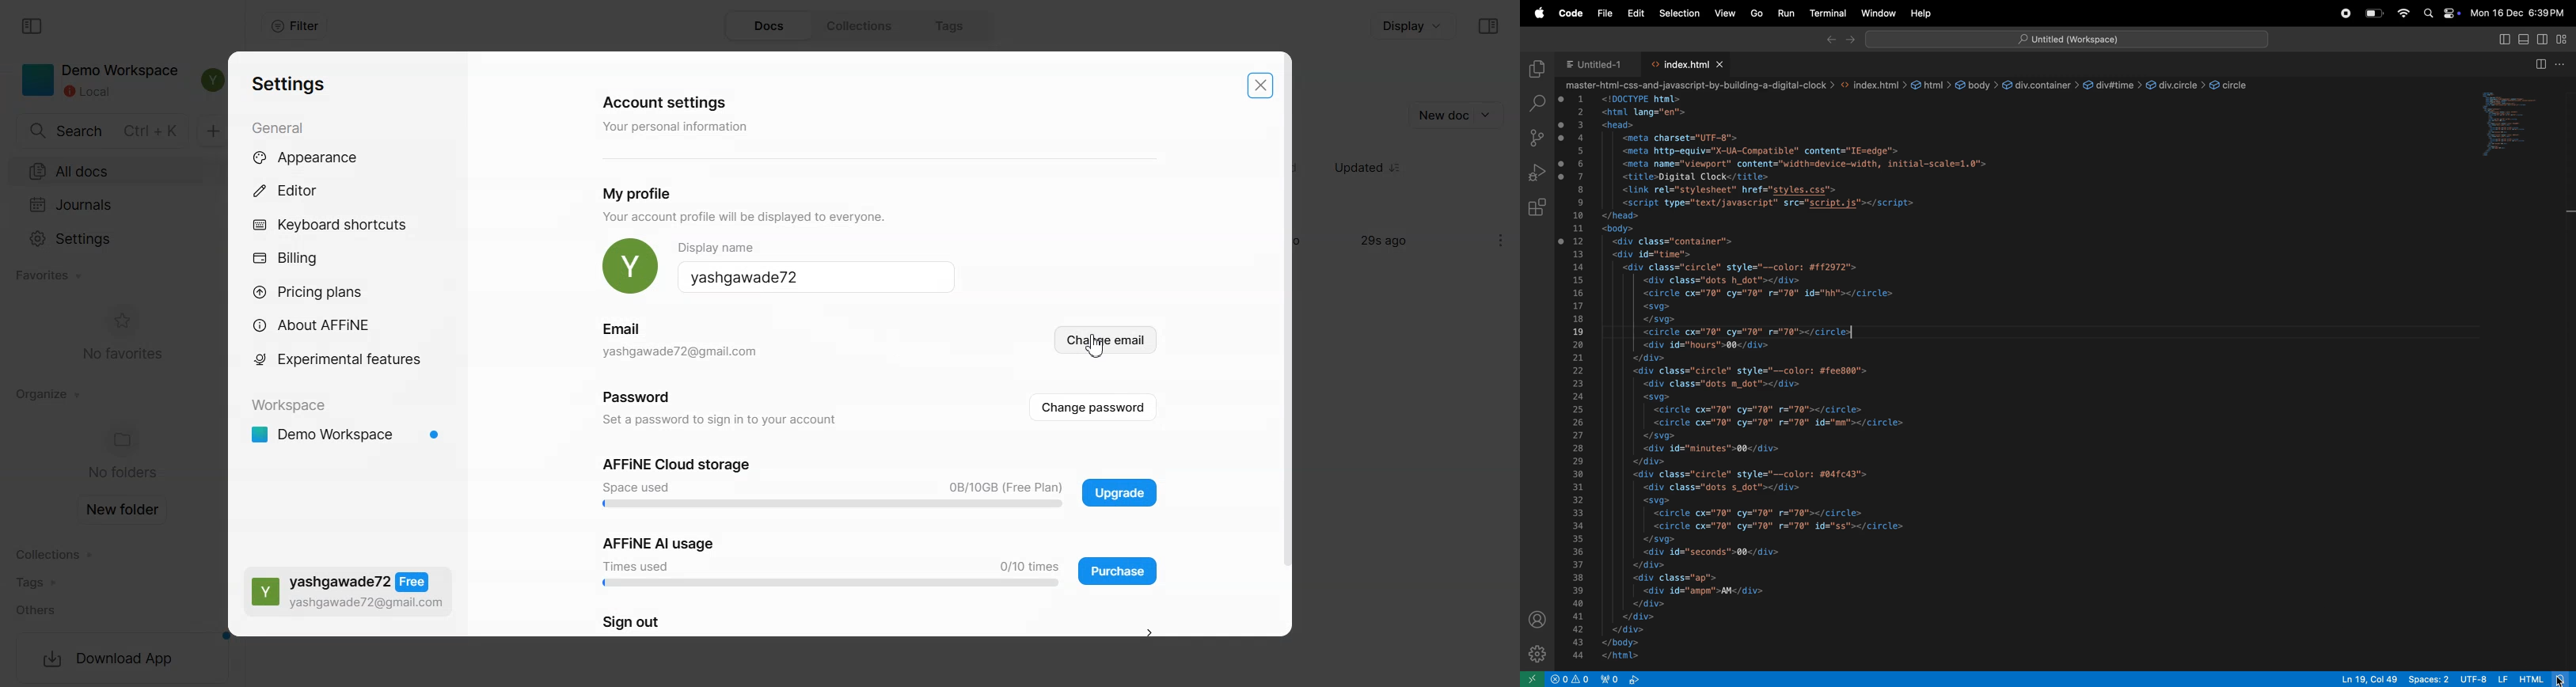 The image size is (2576, 700). I want to click on cursor, so click(2564, 681).